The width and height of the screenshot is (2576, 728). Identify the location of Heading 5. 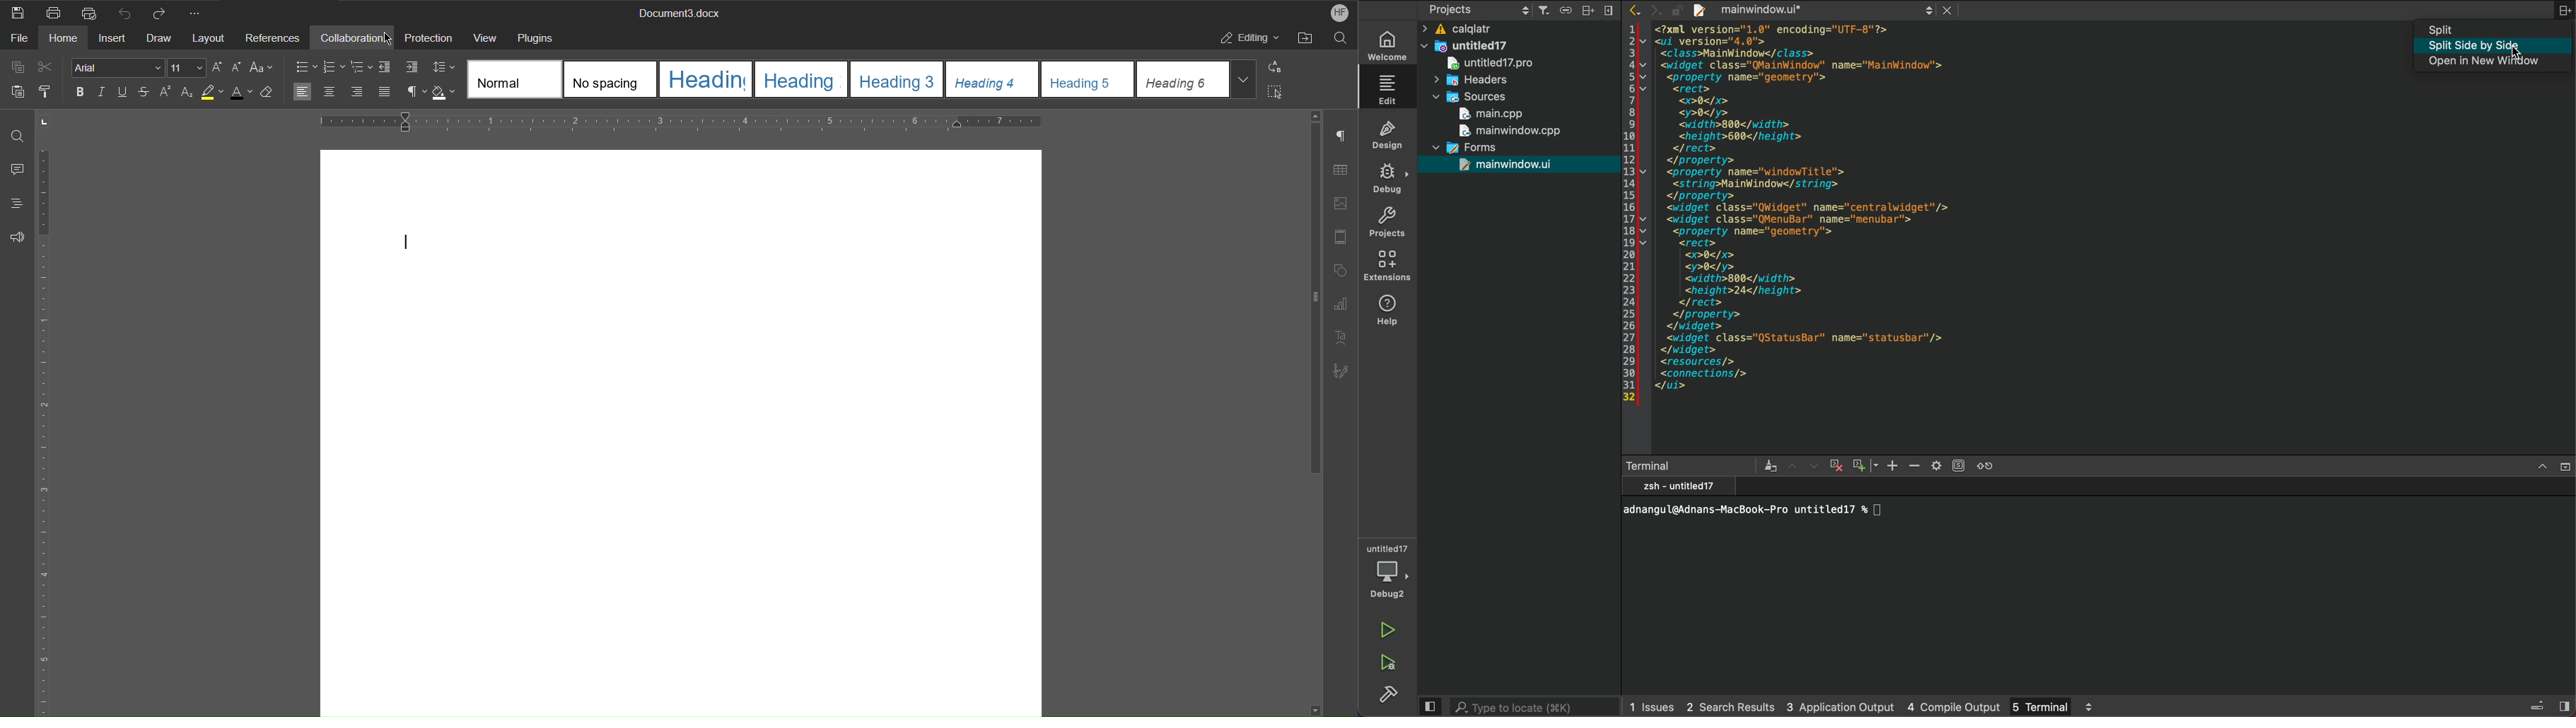
(1086, 81).